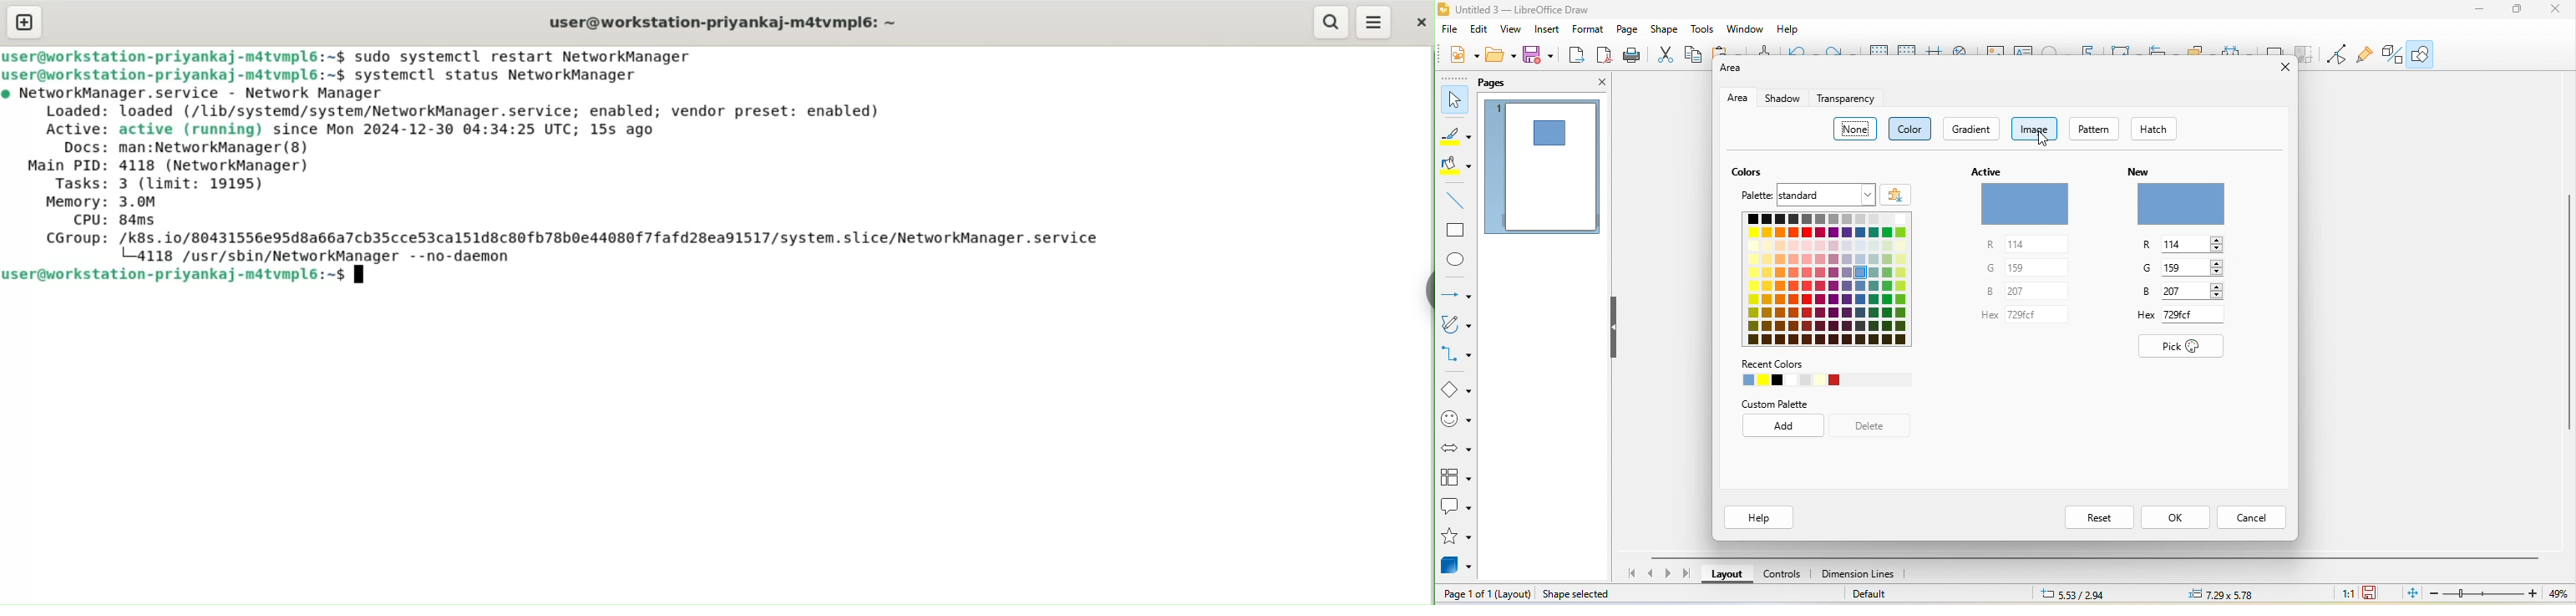 This screenshot has width=2576, height=616. I want to click on copy, so click(1695, 58).